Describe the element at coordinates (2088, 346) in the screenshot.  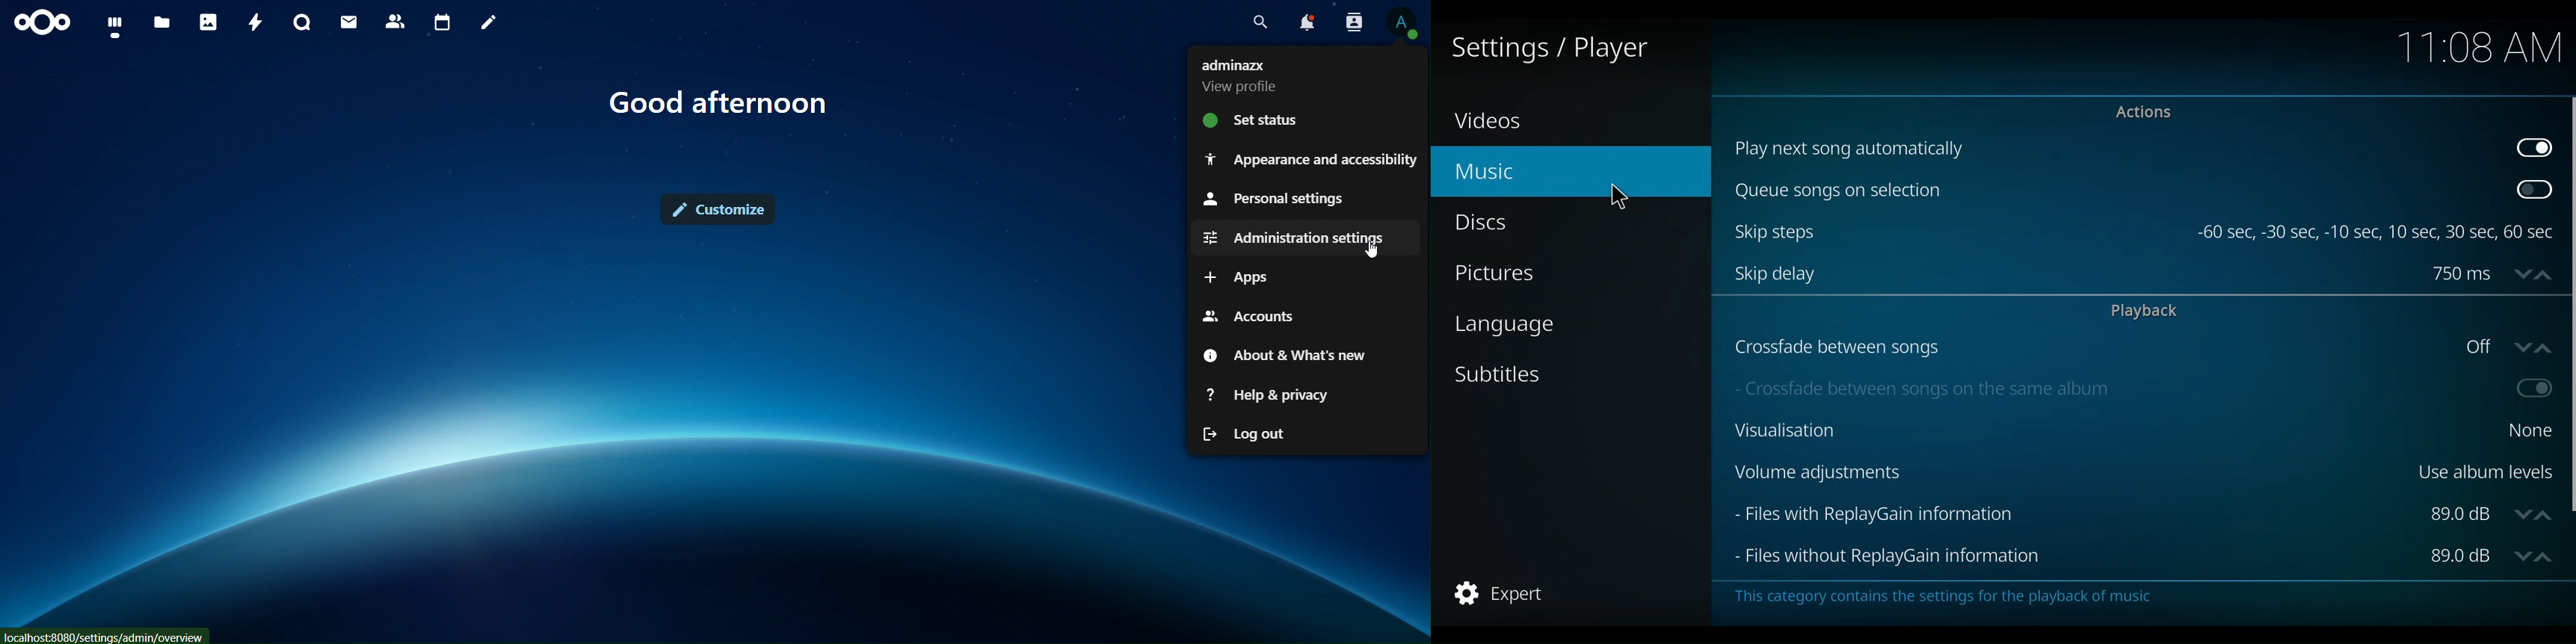
I see `Crossfade between songs` at that location.